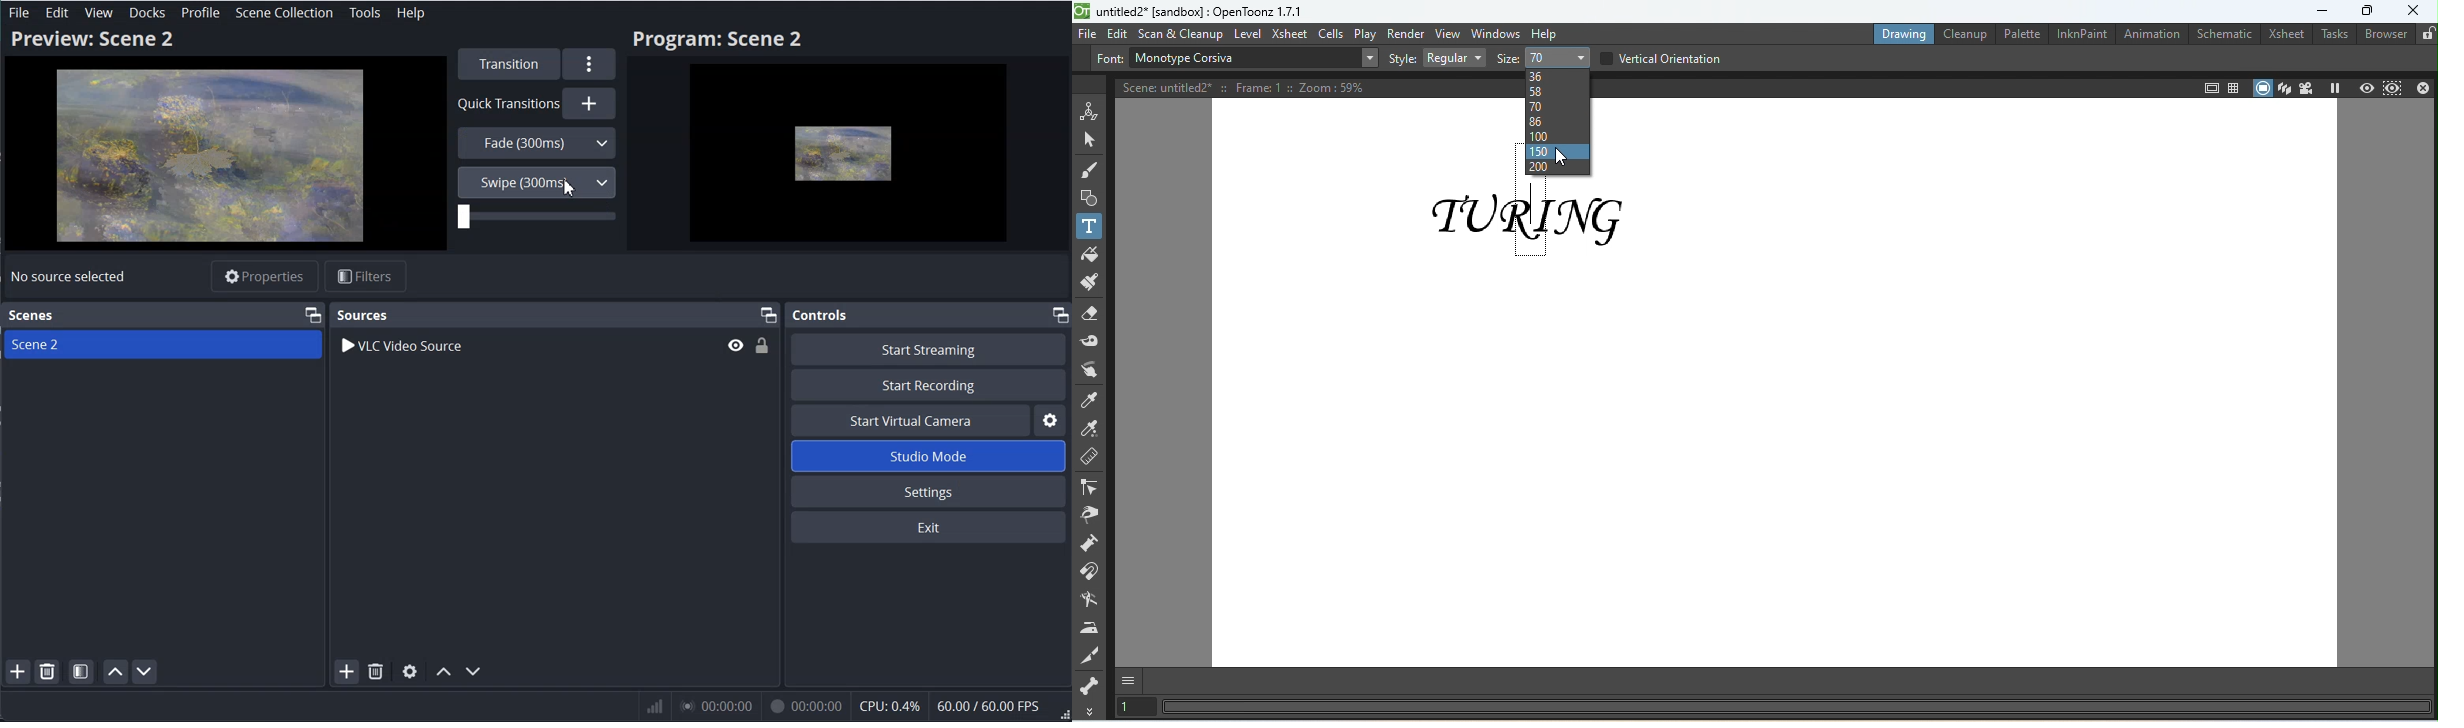 This screenshot has width=2464, height=728. I want to click on Quick Transition, so click(536, 103).